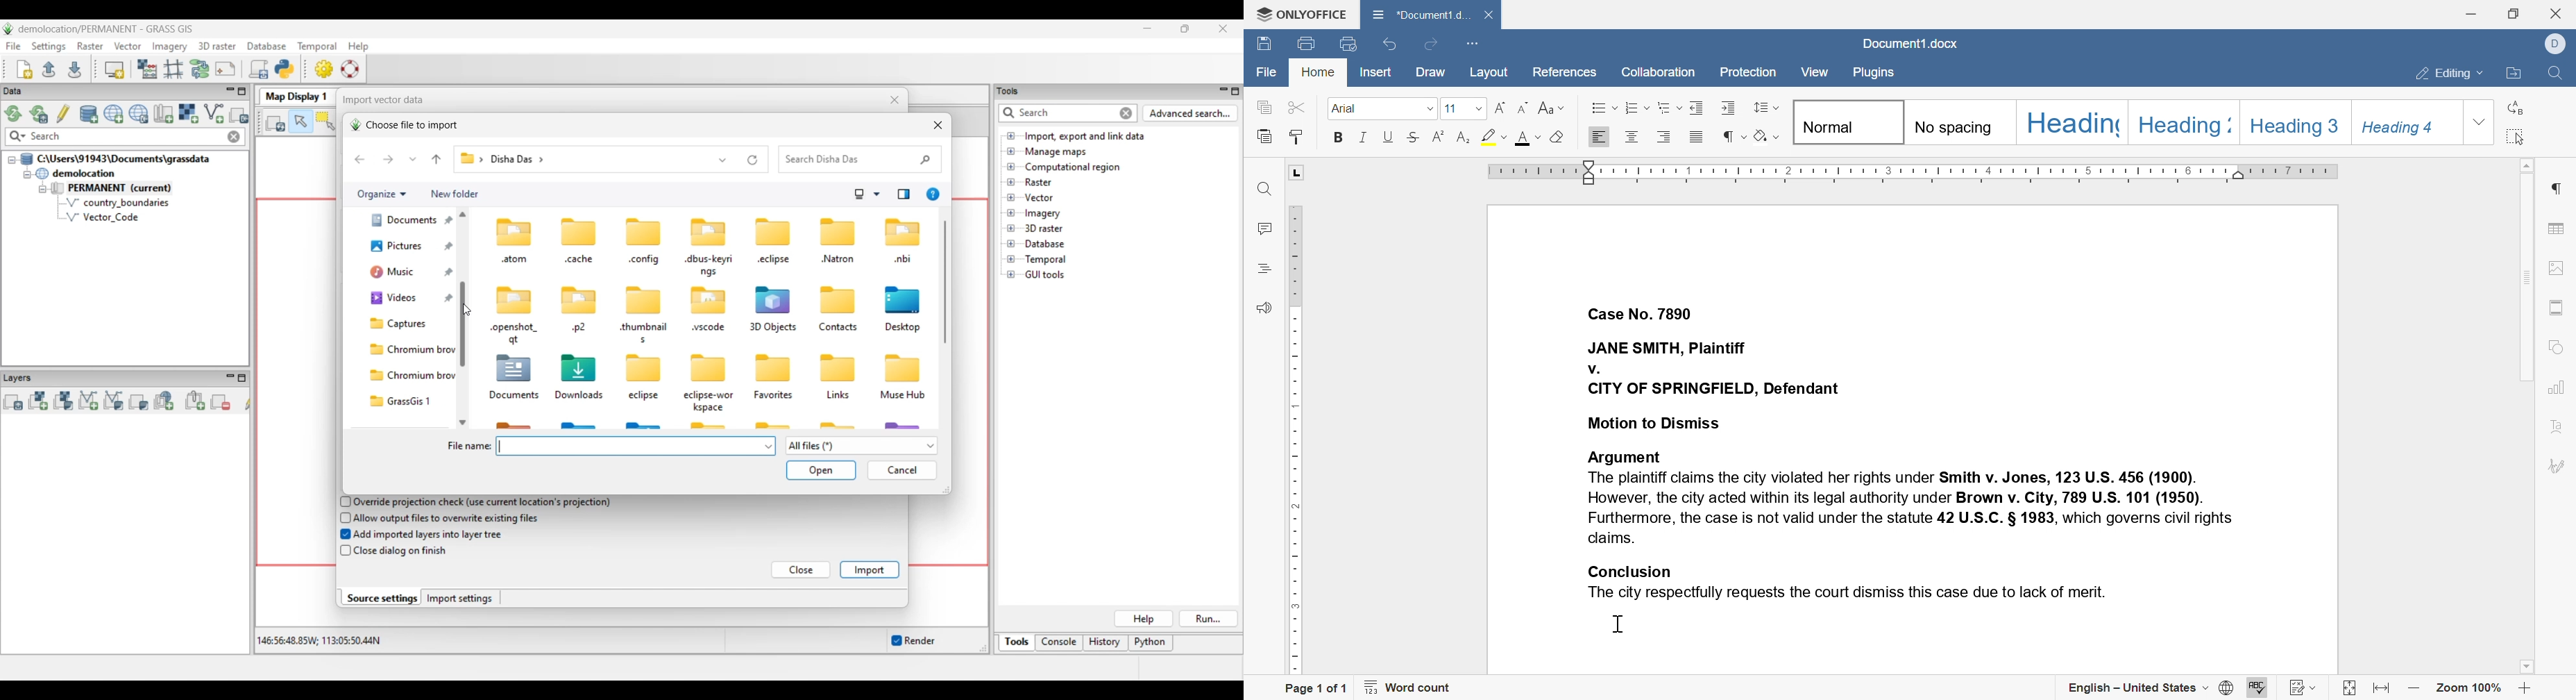  I want to click on replace, so click(2516, 107).